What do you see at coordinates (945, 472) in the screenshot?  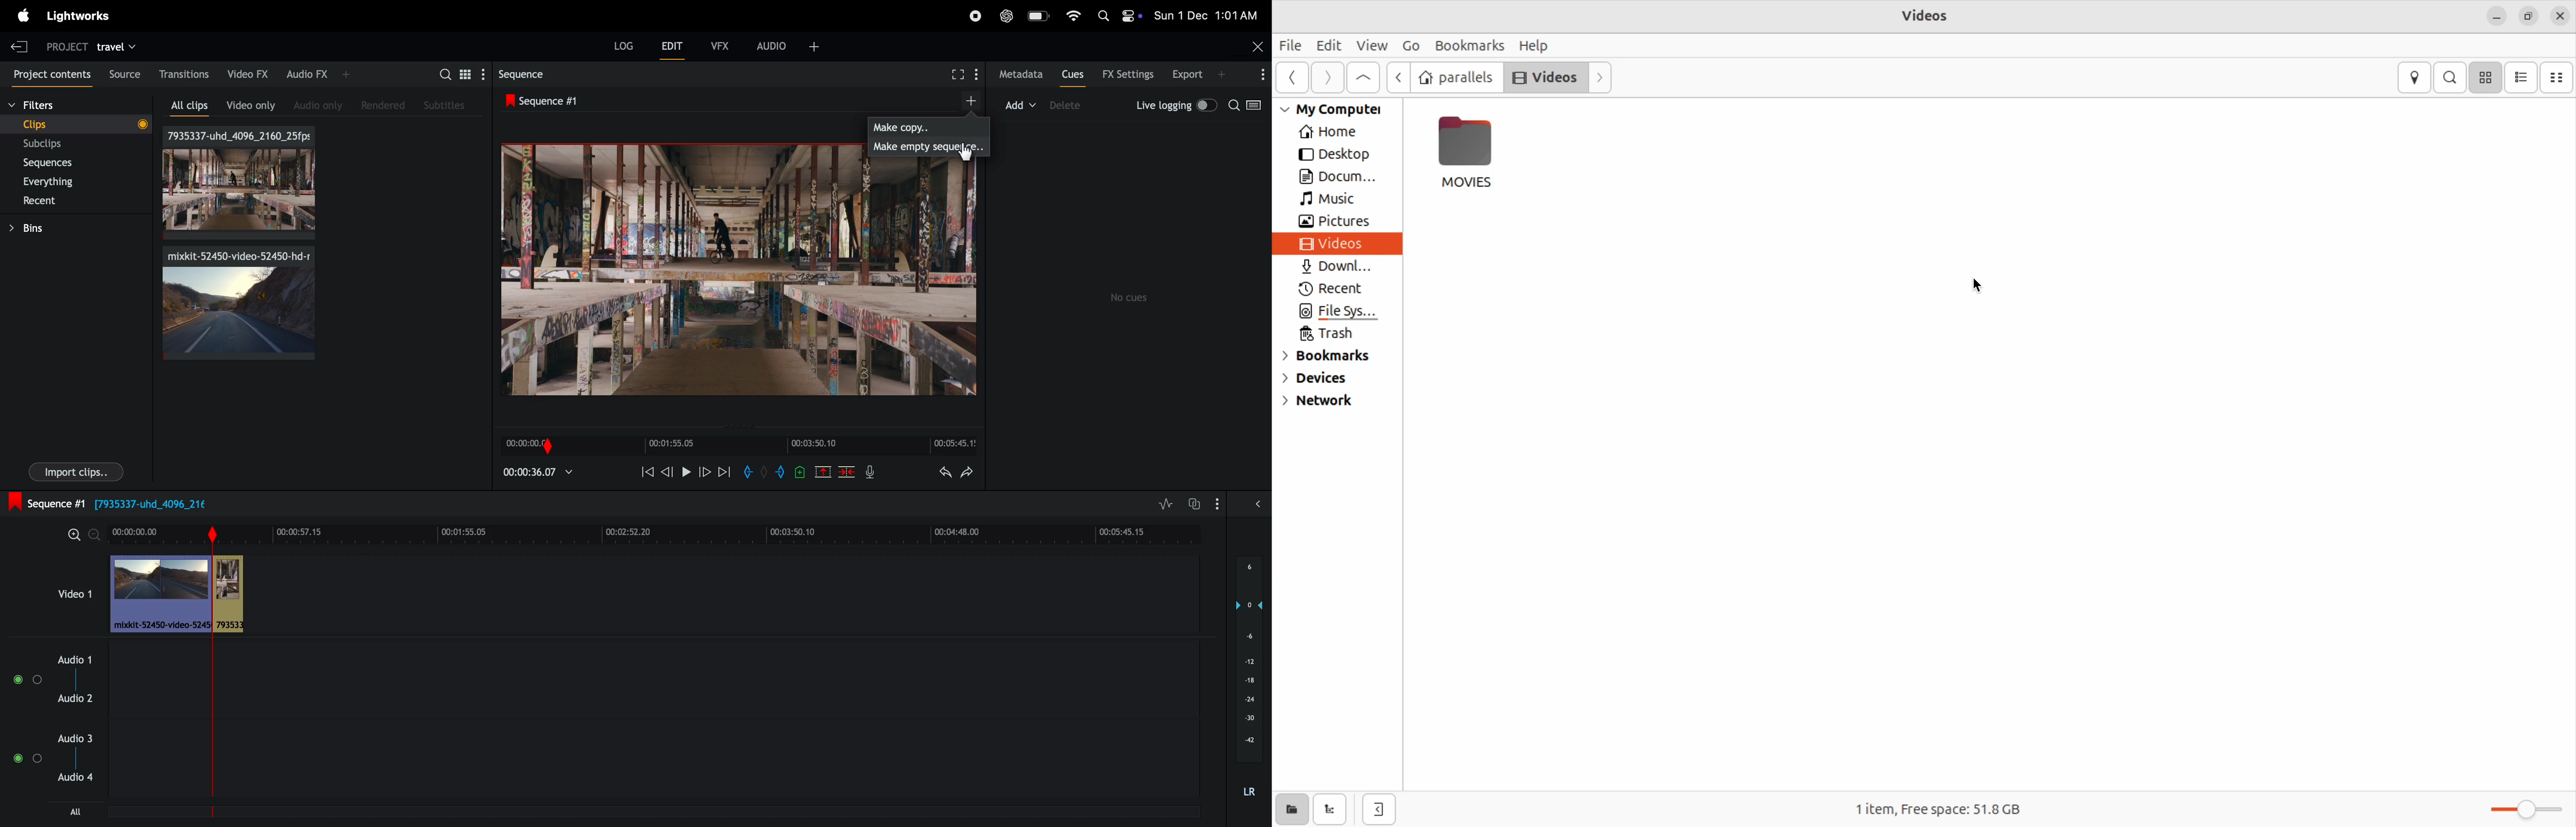 I see `undo` at bounding box center [945, 472].